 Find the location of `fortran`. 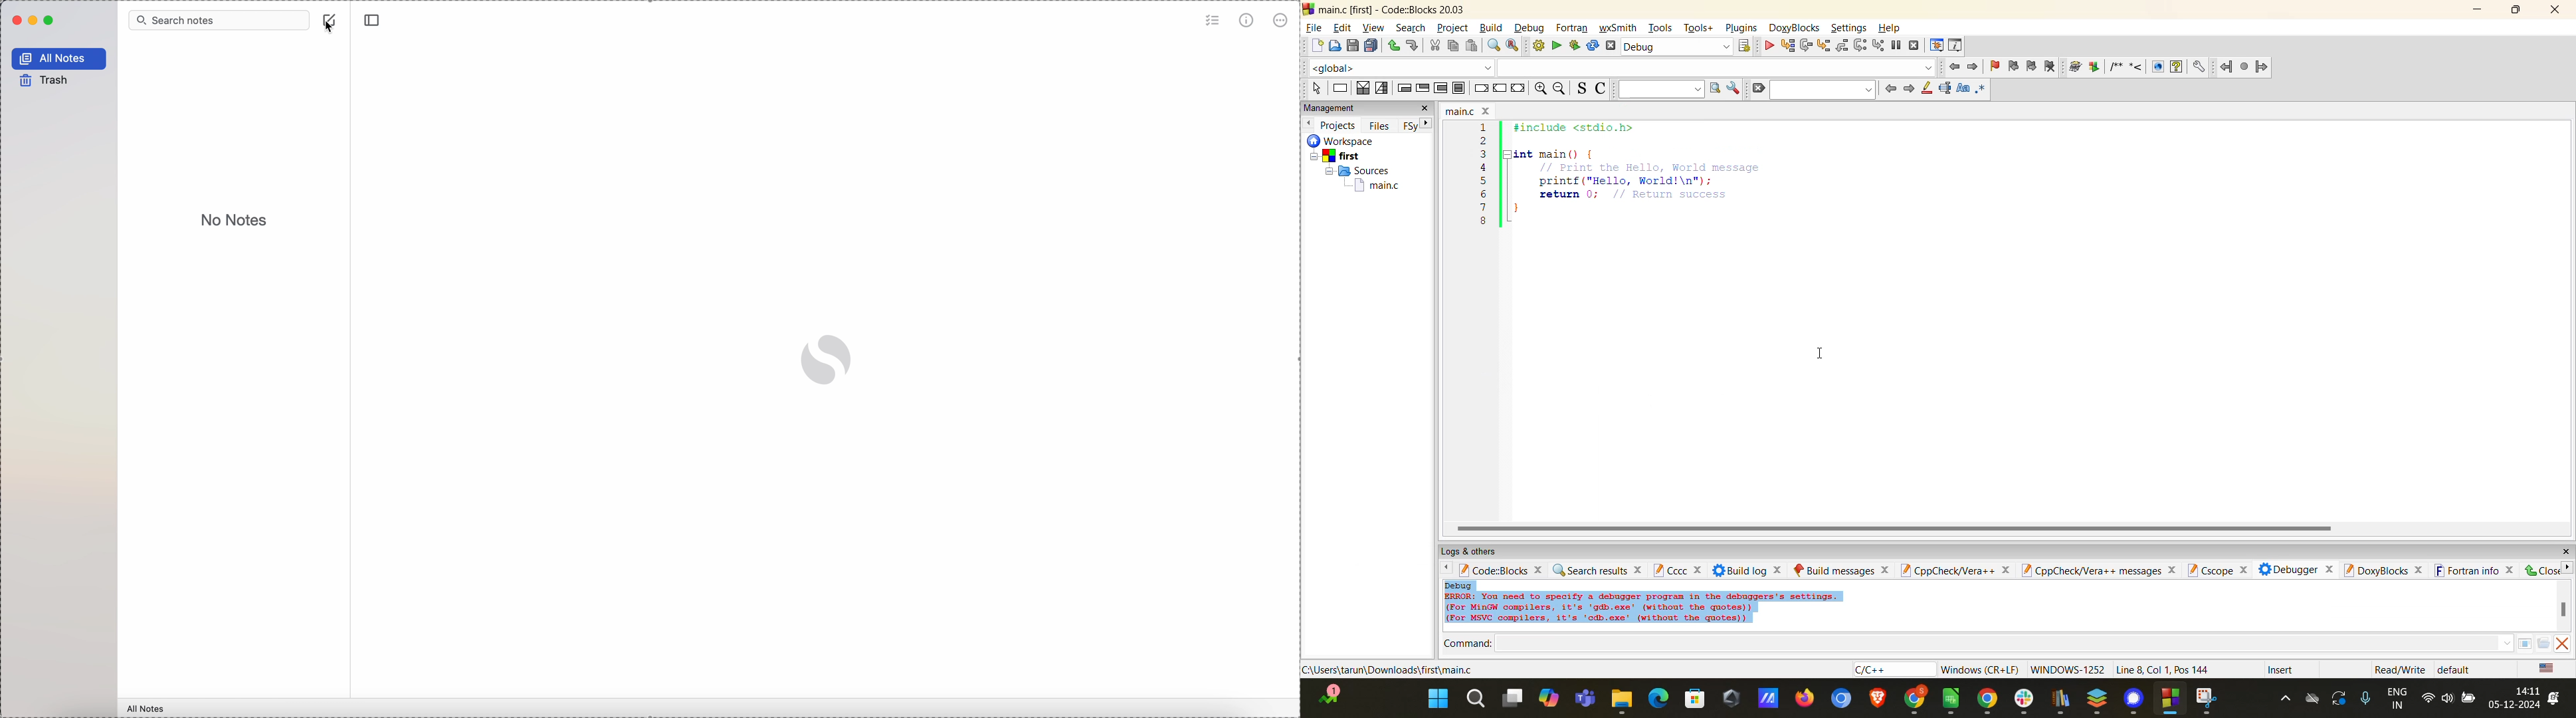

fortran is located at coordinates (1574, 27).